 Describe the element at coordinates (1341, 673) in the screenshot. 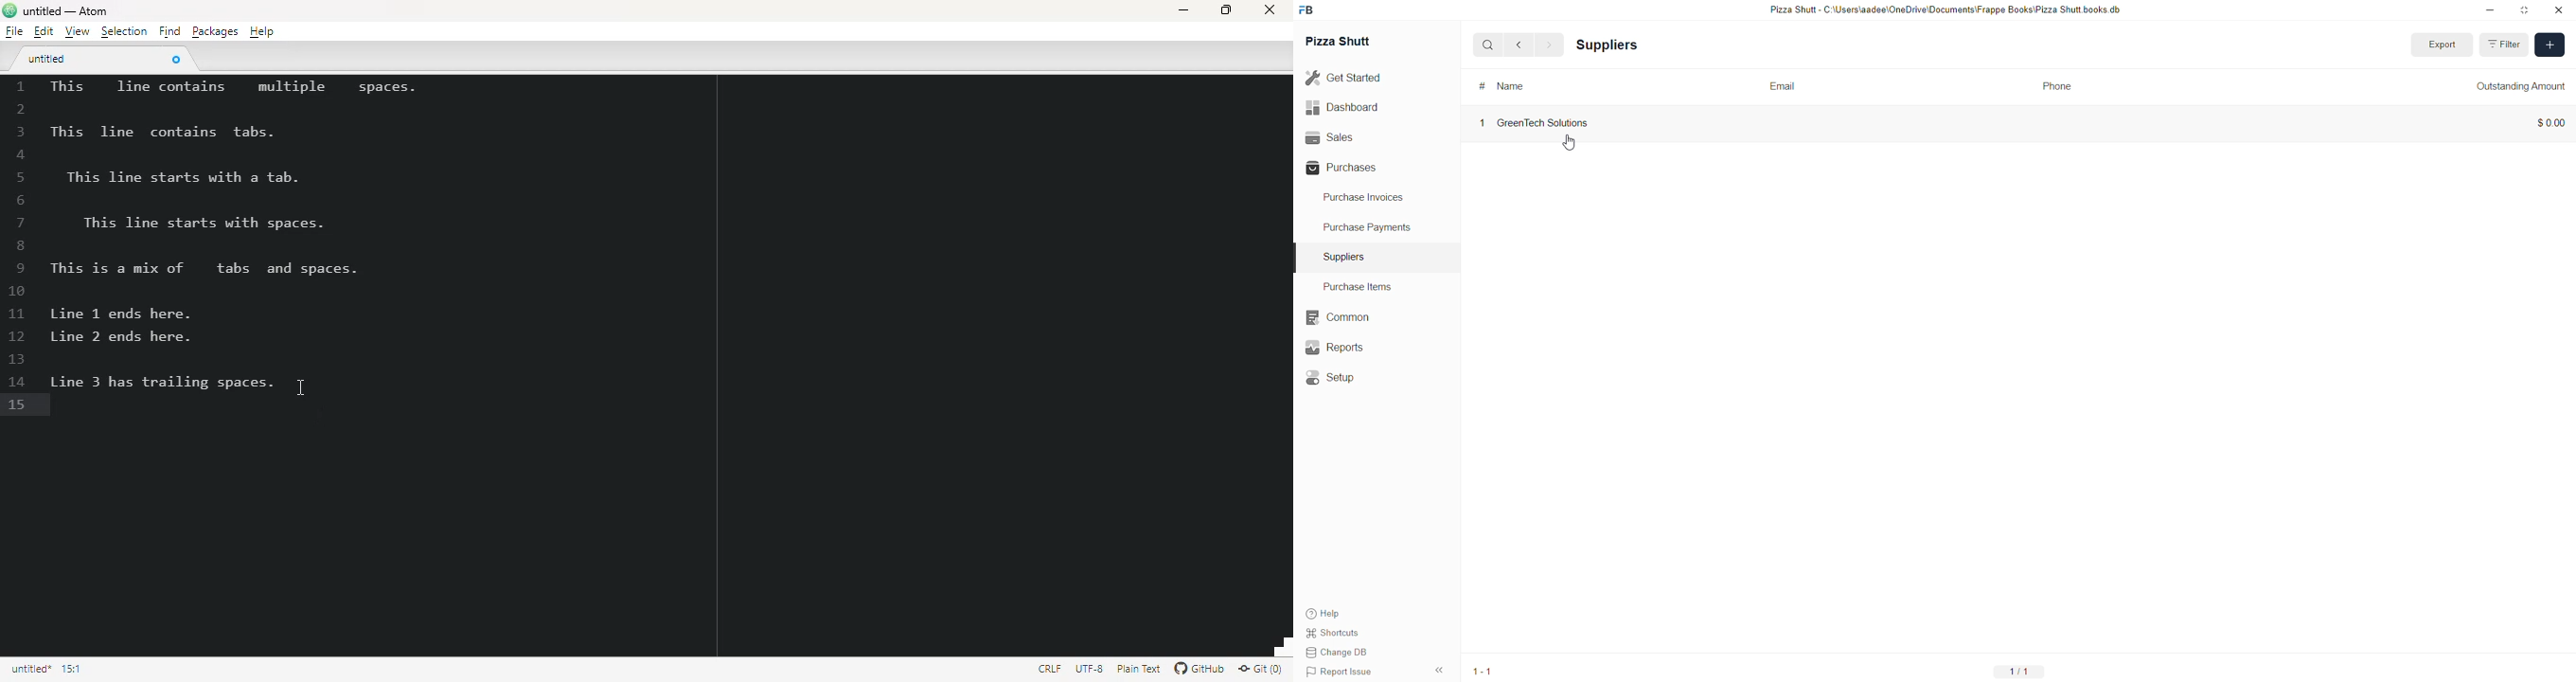

I see `J Report Issue` at that location.